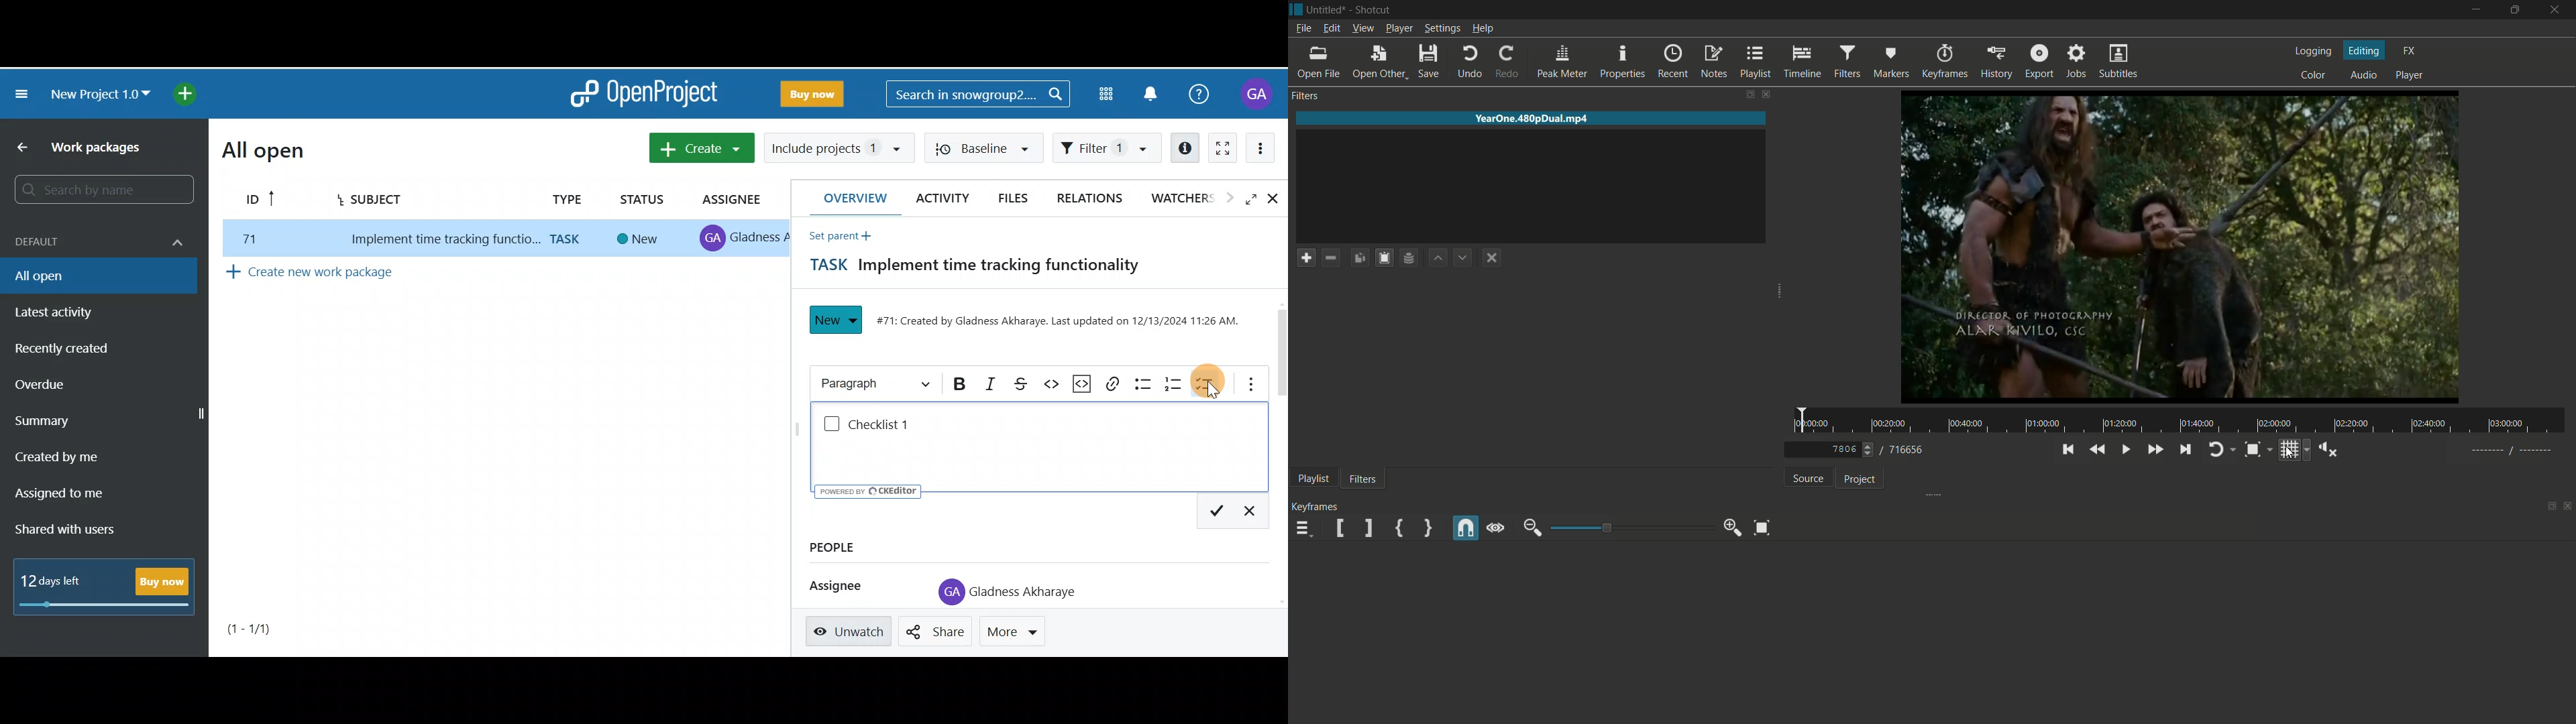  Describe the element at coordinates (1106, 94) in the screenshot. I see `Modules` at that location.